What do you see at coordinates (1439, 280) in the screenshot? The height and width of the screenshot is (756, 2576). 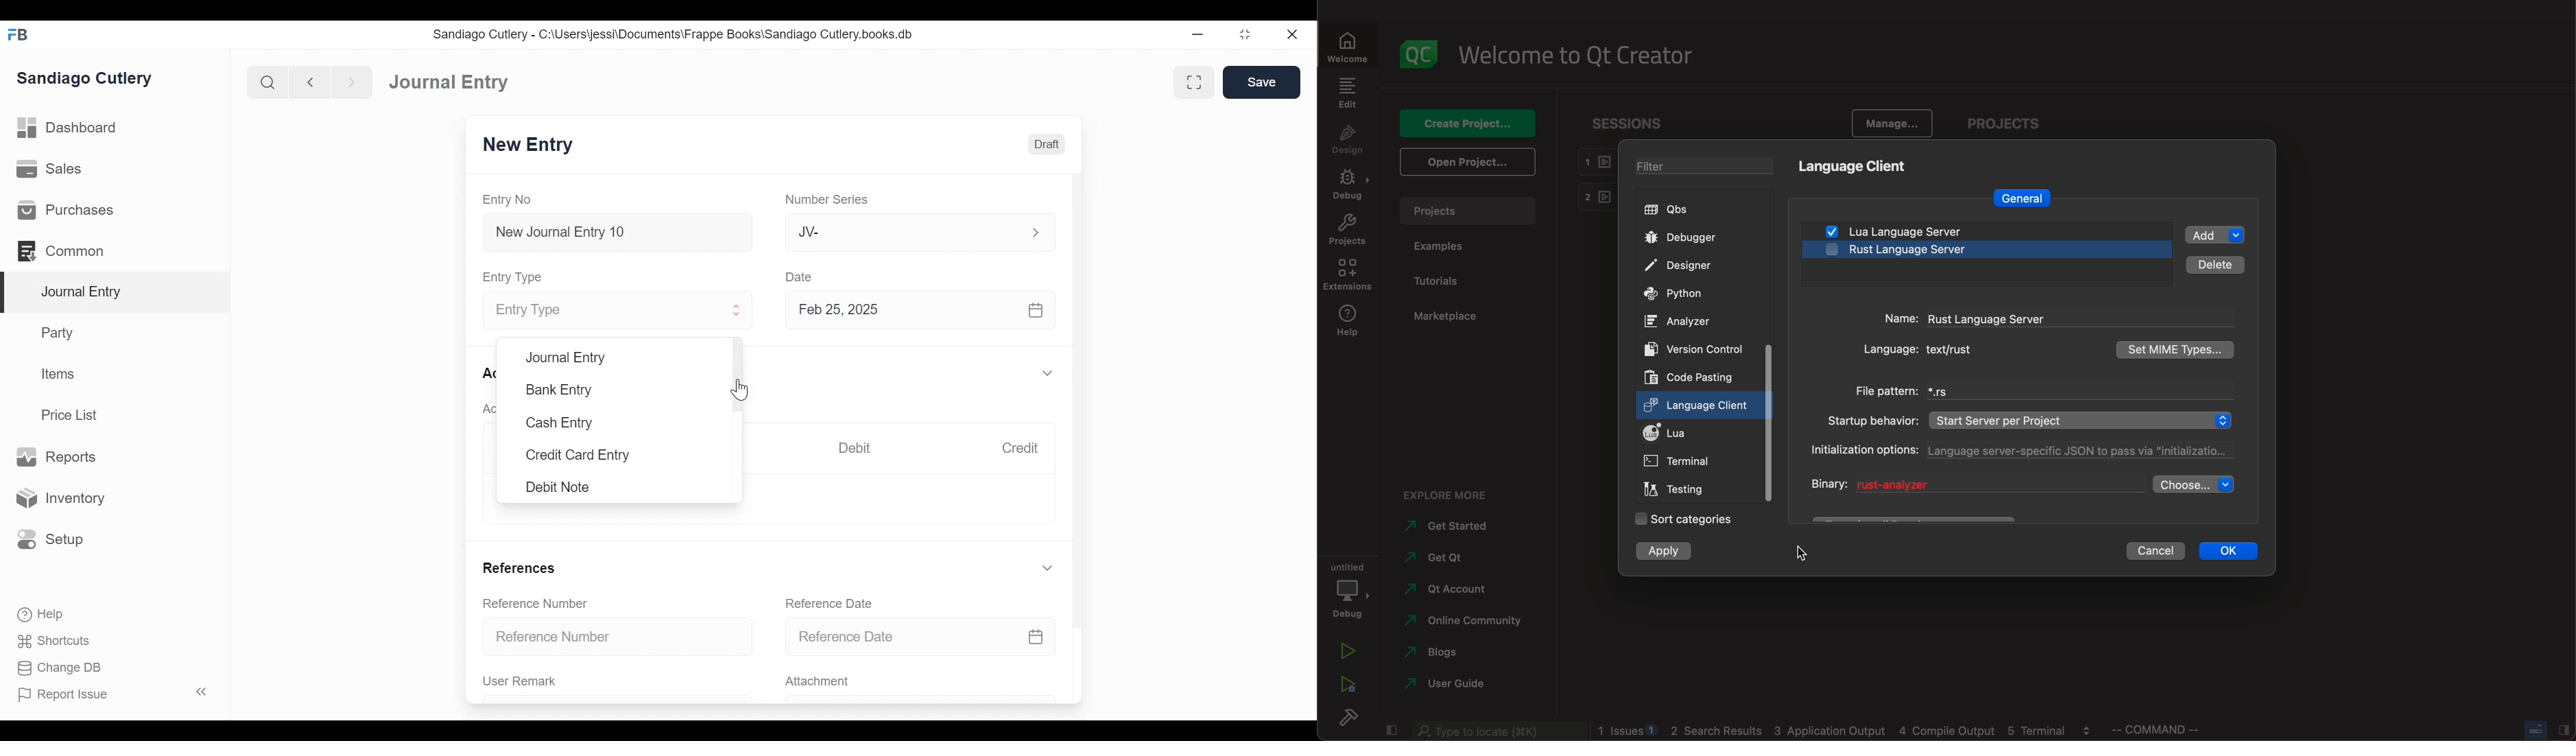 I see `tutorials` at bounding box center [1439, 280].